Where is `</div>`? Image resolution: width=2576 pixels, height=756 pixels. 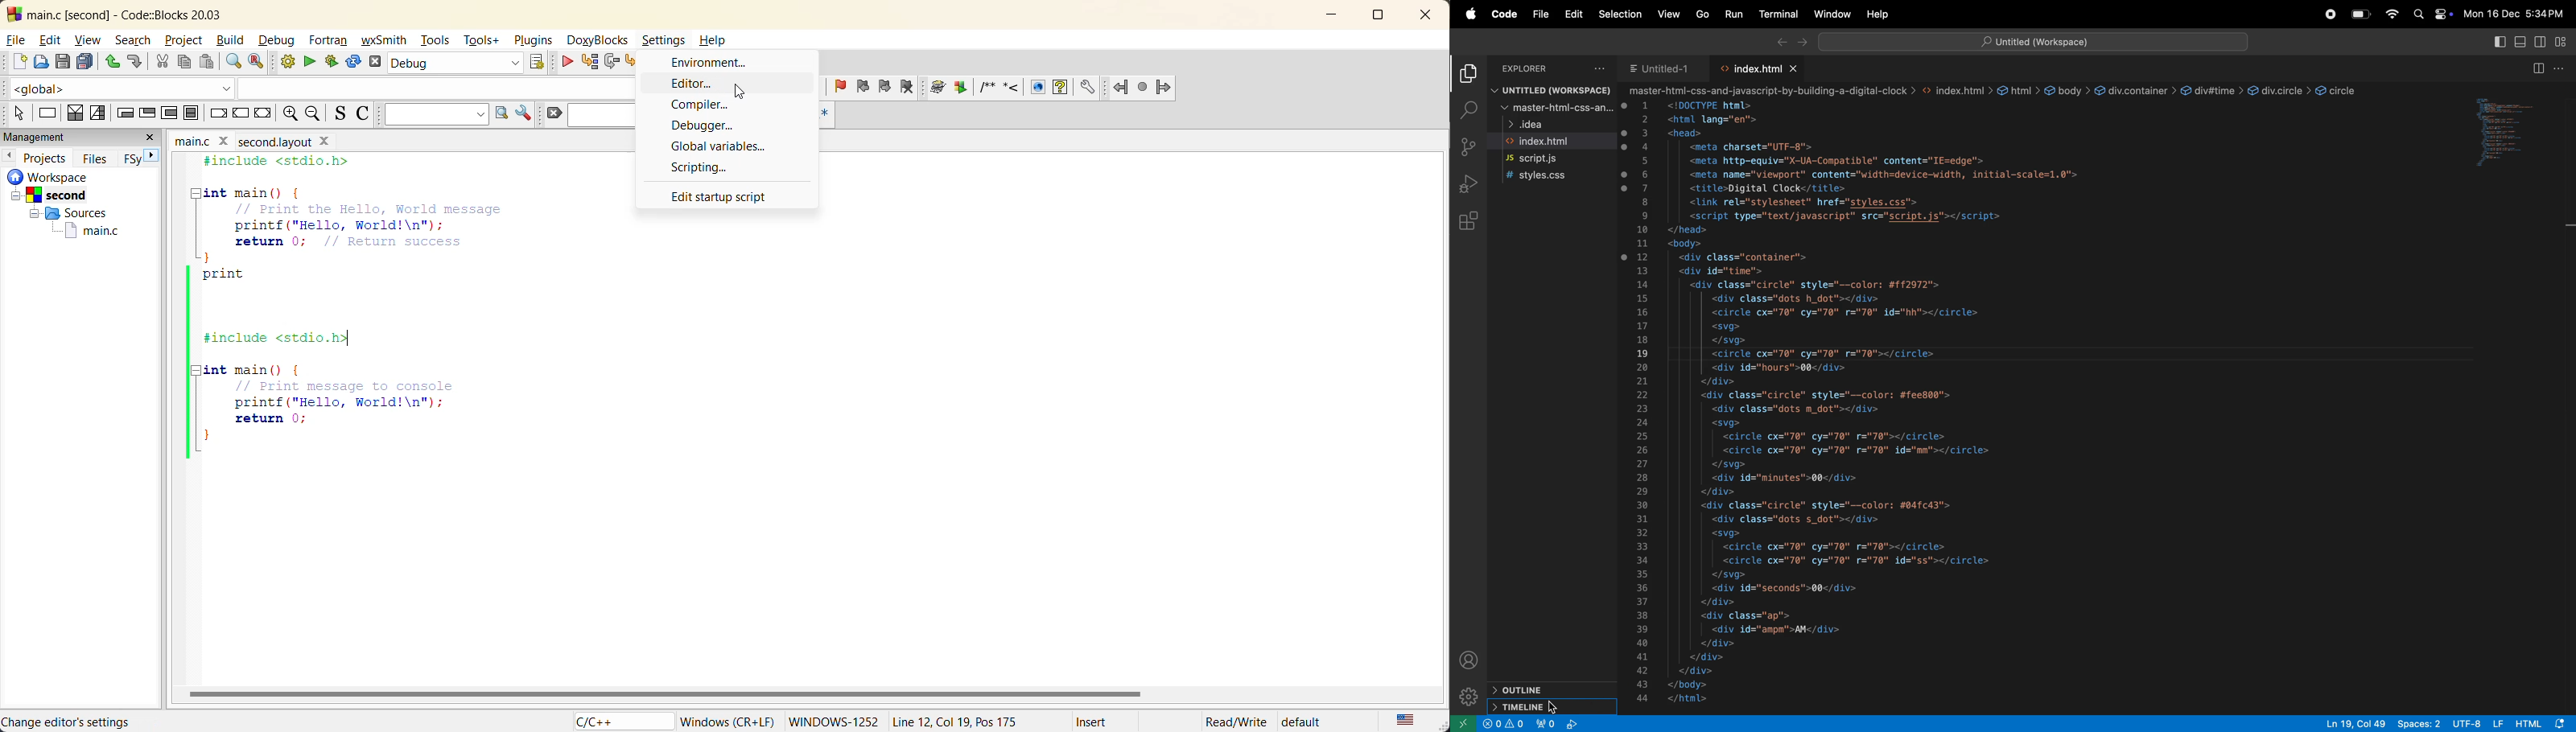 </div> is located at coordinates (1719, 381).